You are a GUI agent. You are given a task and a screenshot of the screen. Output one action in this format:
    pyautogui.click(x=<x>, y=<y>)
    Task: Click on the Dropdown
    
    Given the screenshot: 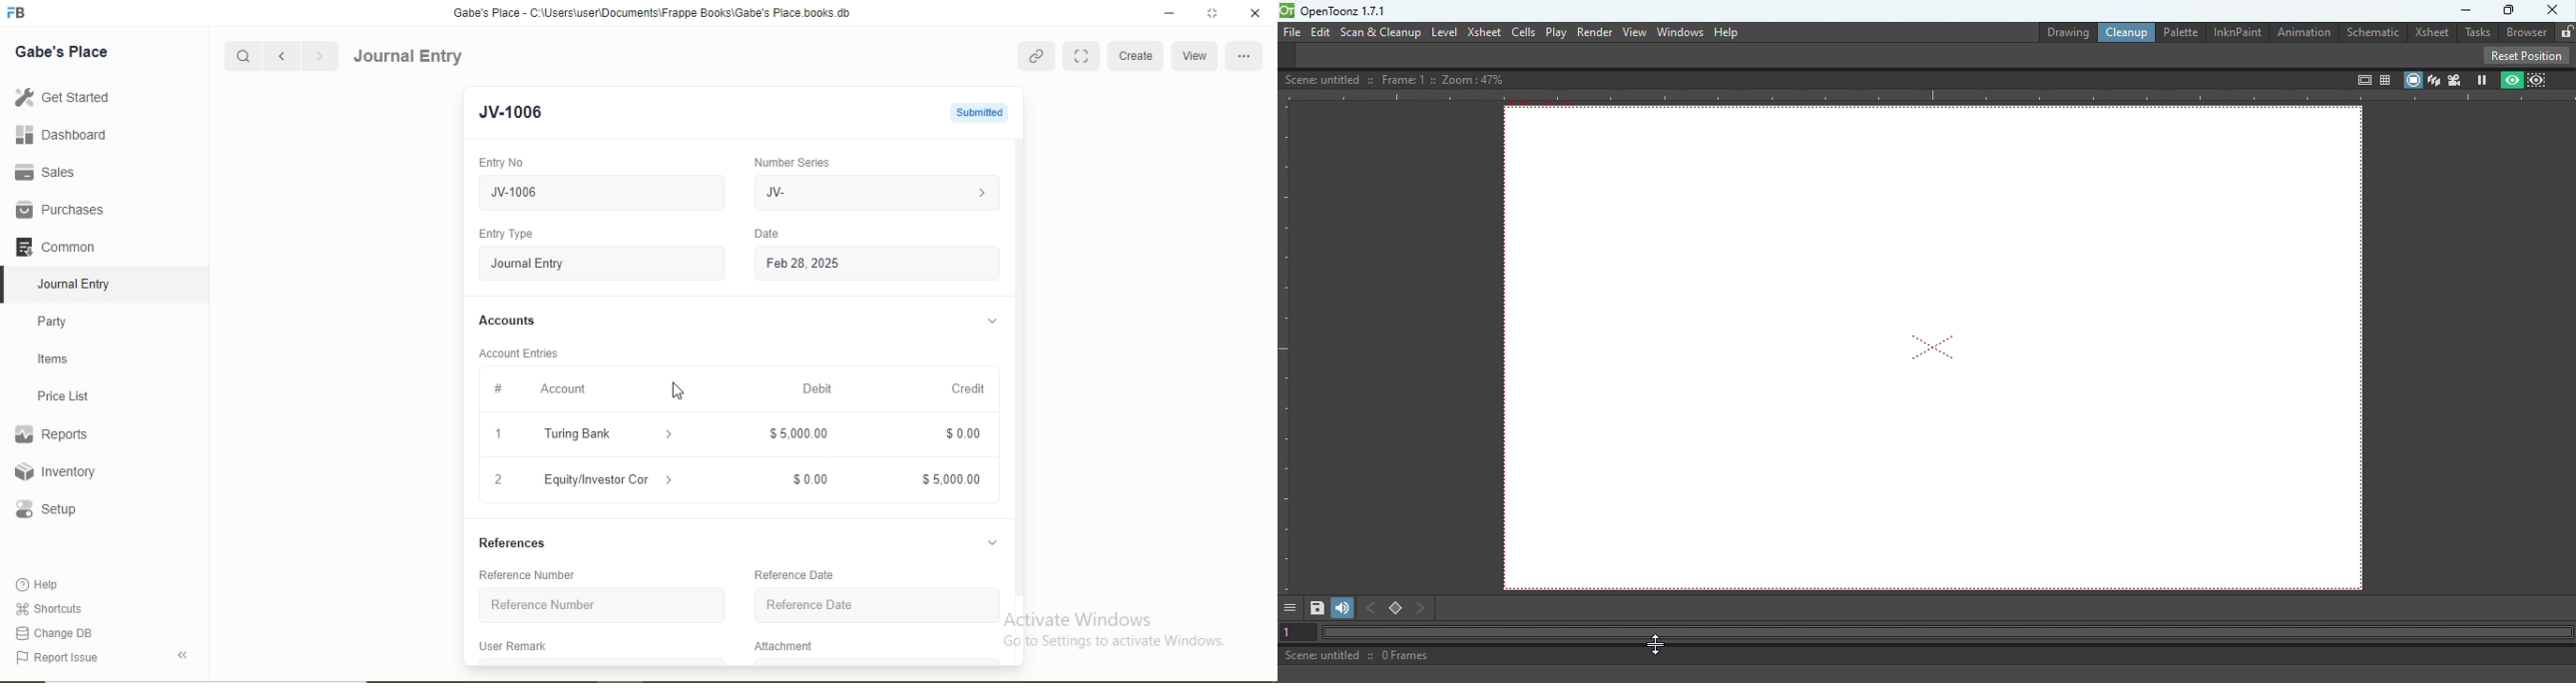 What is the action you would take?
    pyautogui.click(x=671, y=478)
    